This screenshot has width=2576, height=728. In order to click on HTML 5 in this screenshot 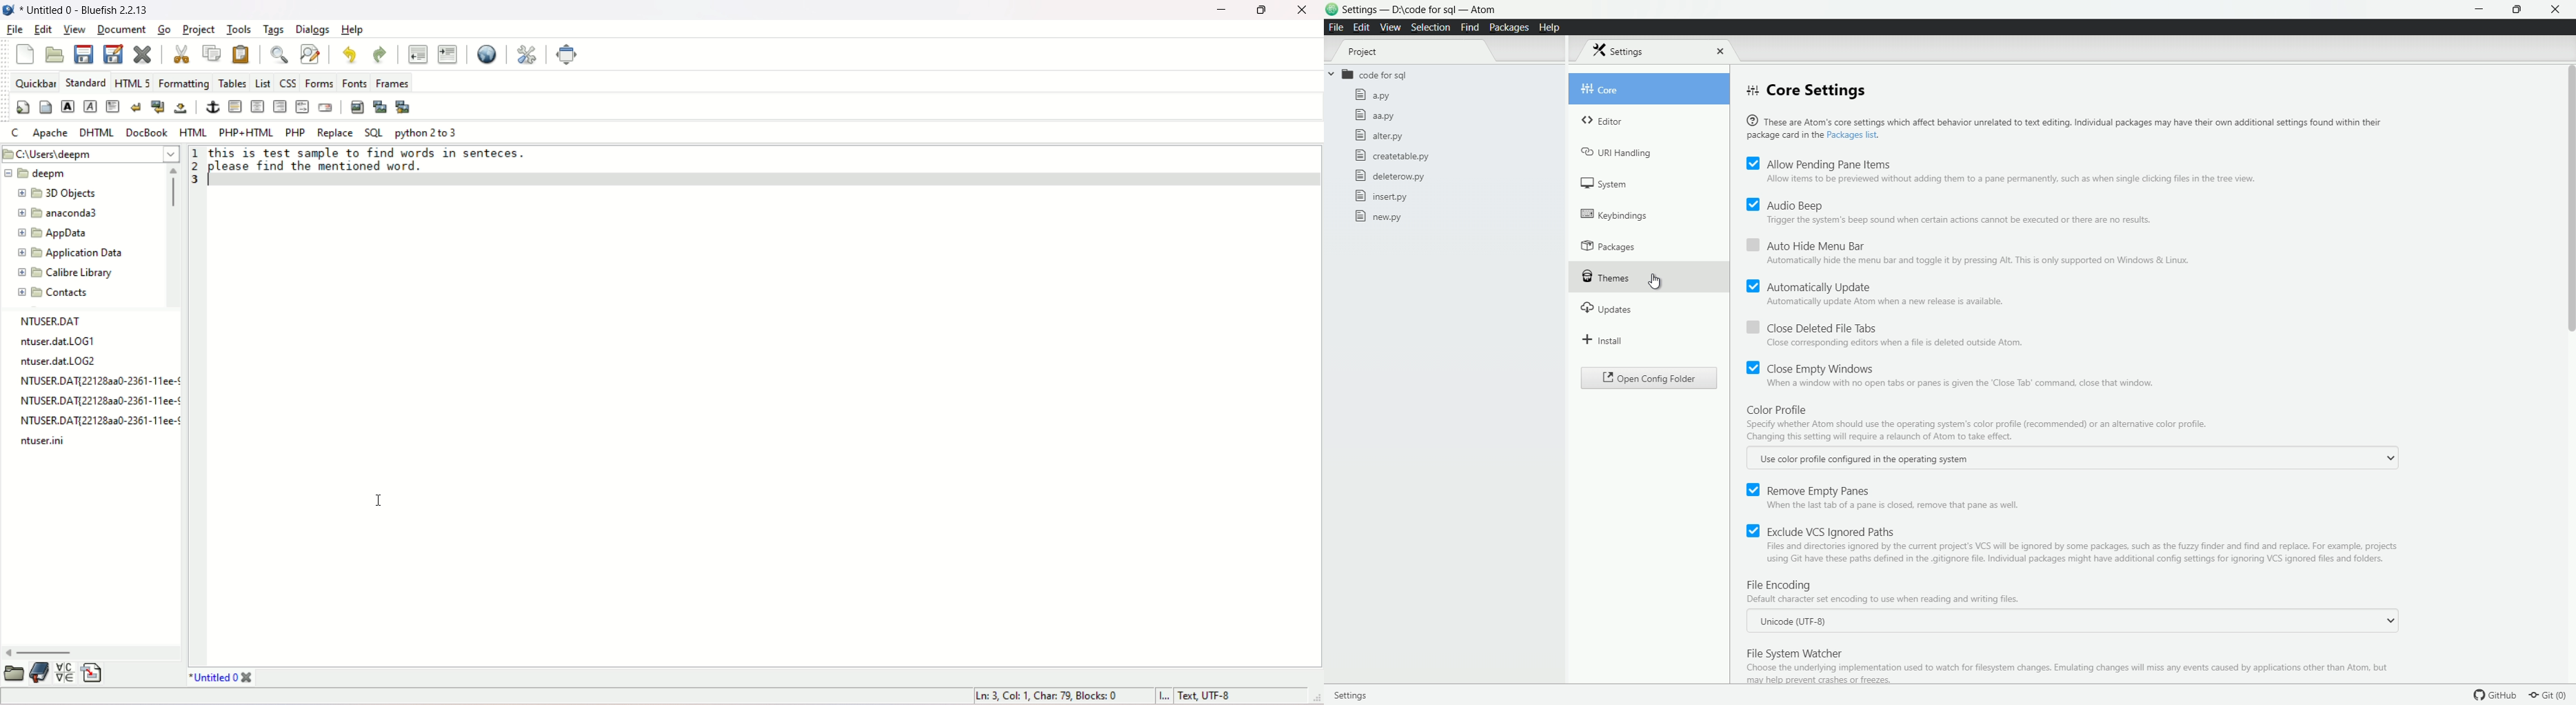, I will do `click(132, 82)`.